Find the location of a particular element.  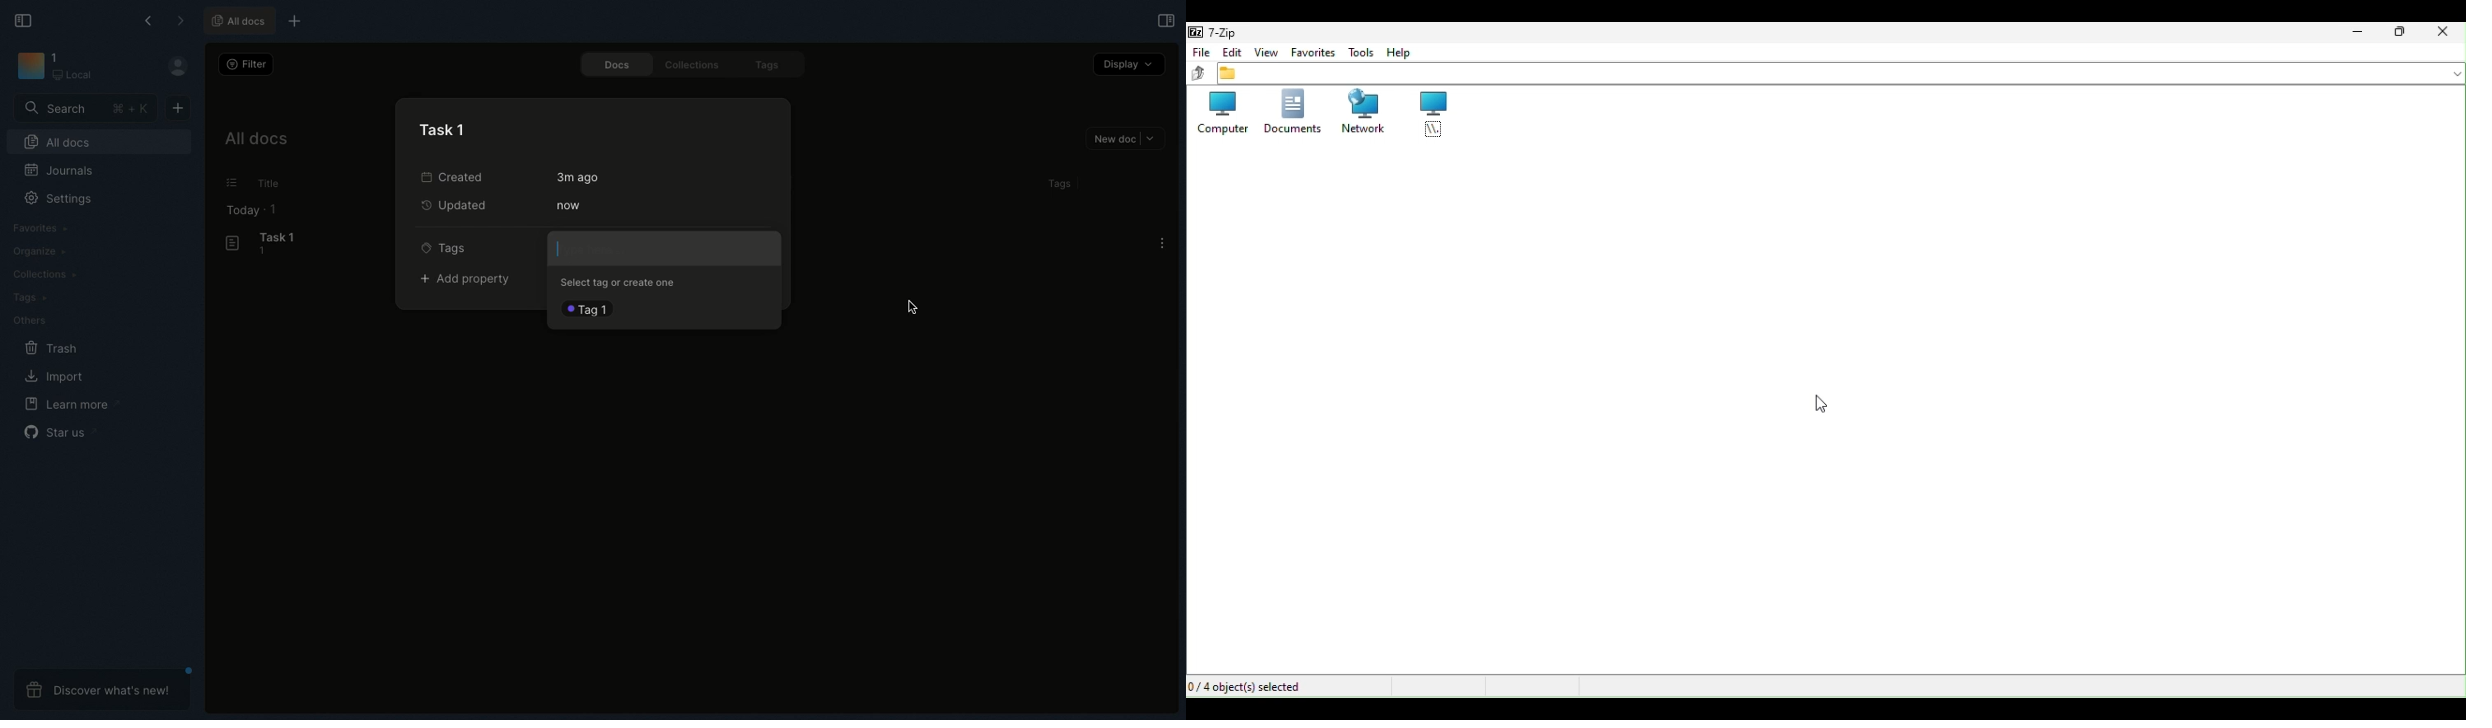

Journals is located at coordinates (55, 169).